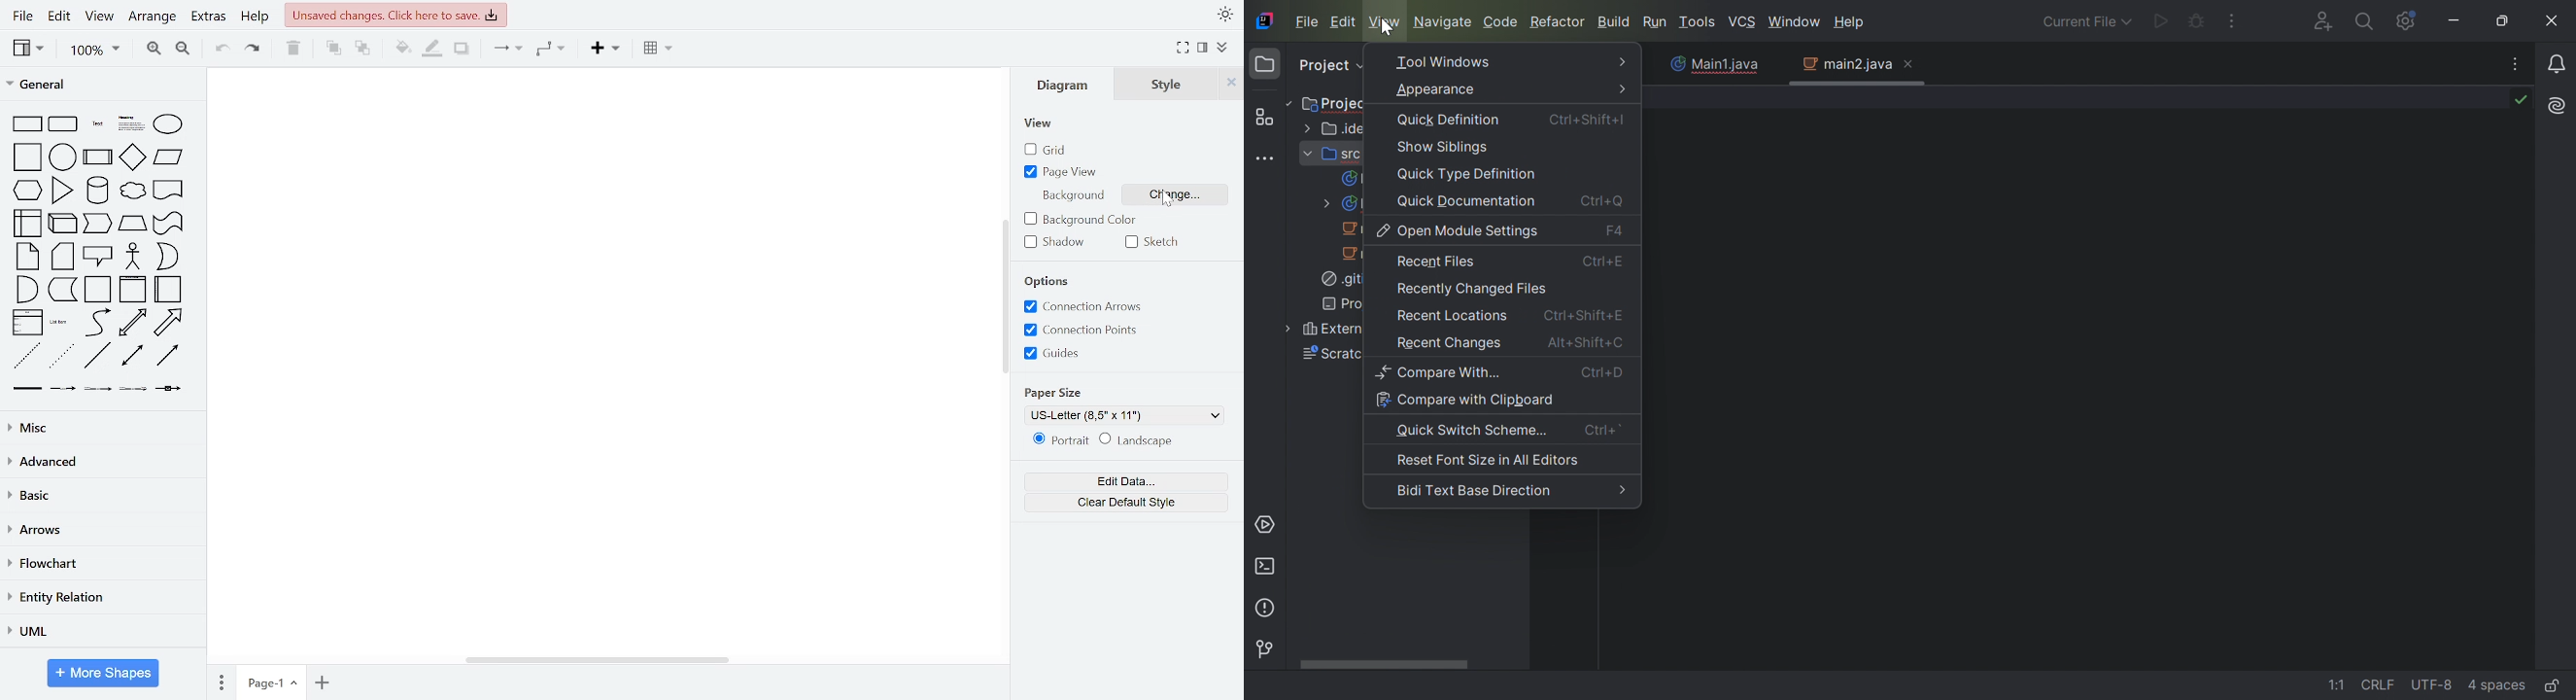  What do you see at coordinates (1051, 243) in the screenshot?
I see `shadow` at bounding box center [1051, 243].